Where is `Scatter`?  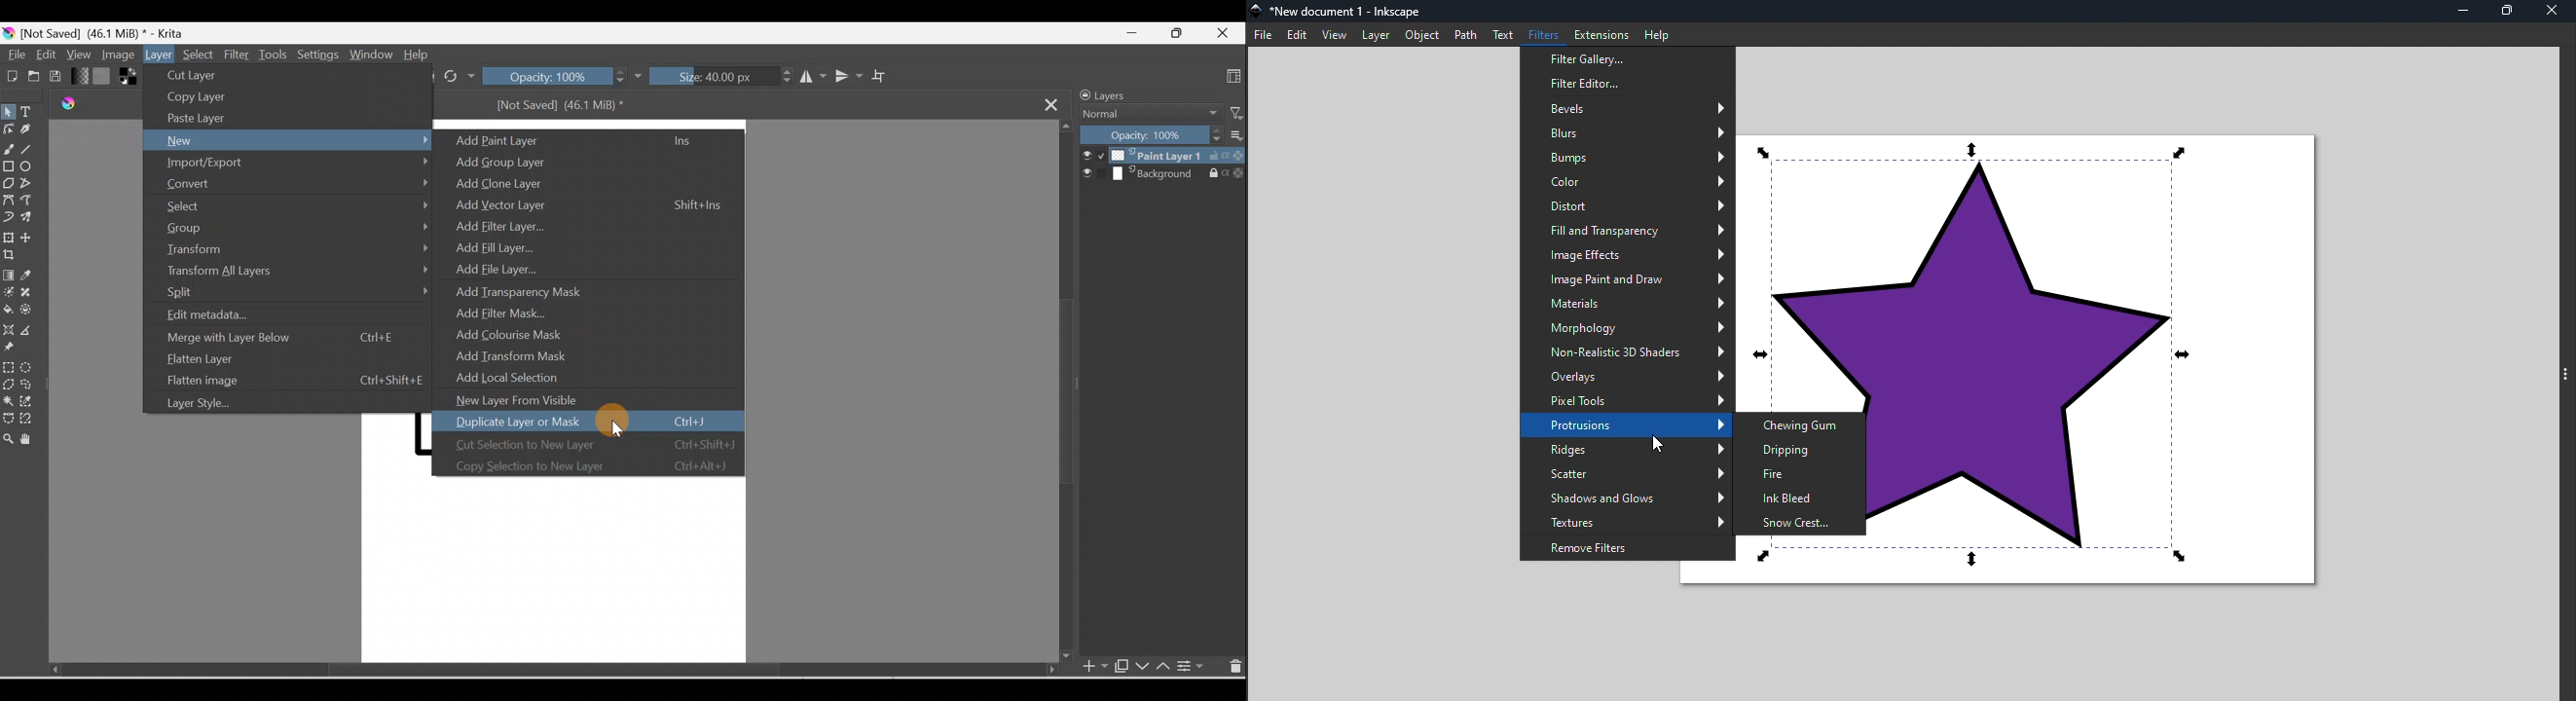 Scatter is located at coordinates (1625, 473).